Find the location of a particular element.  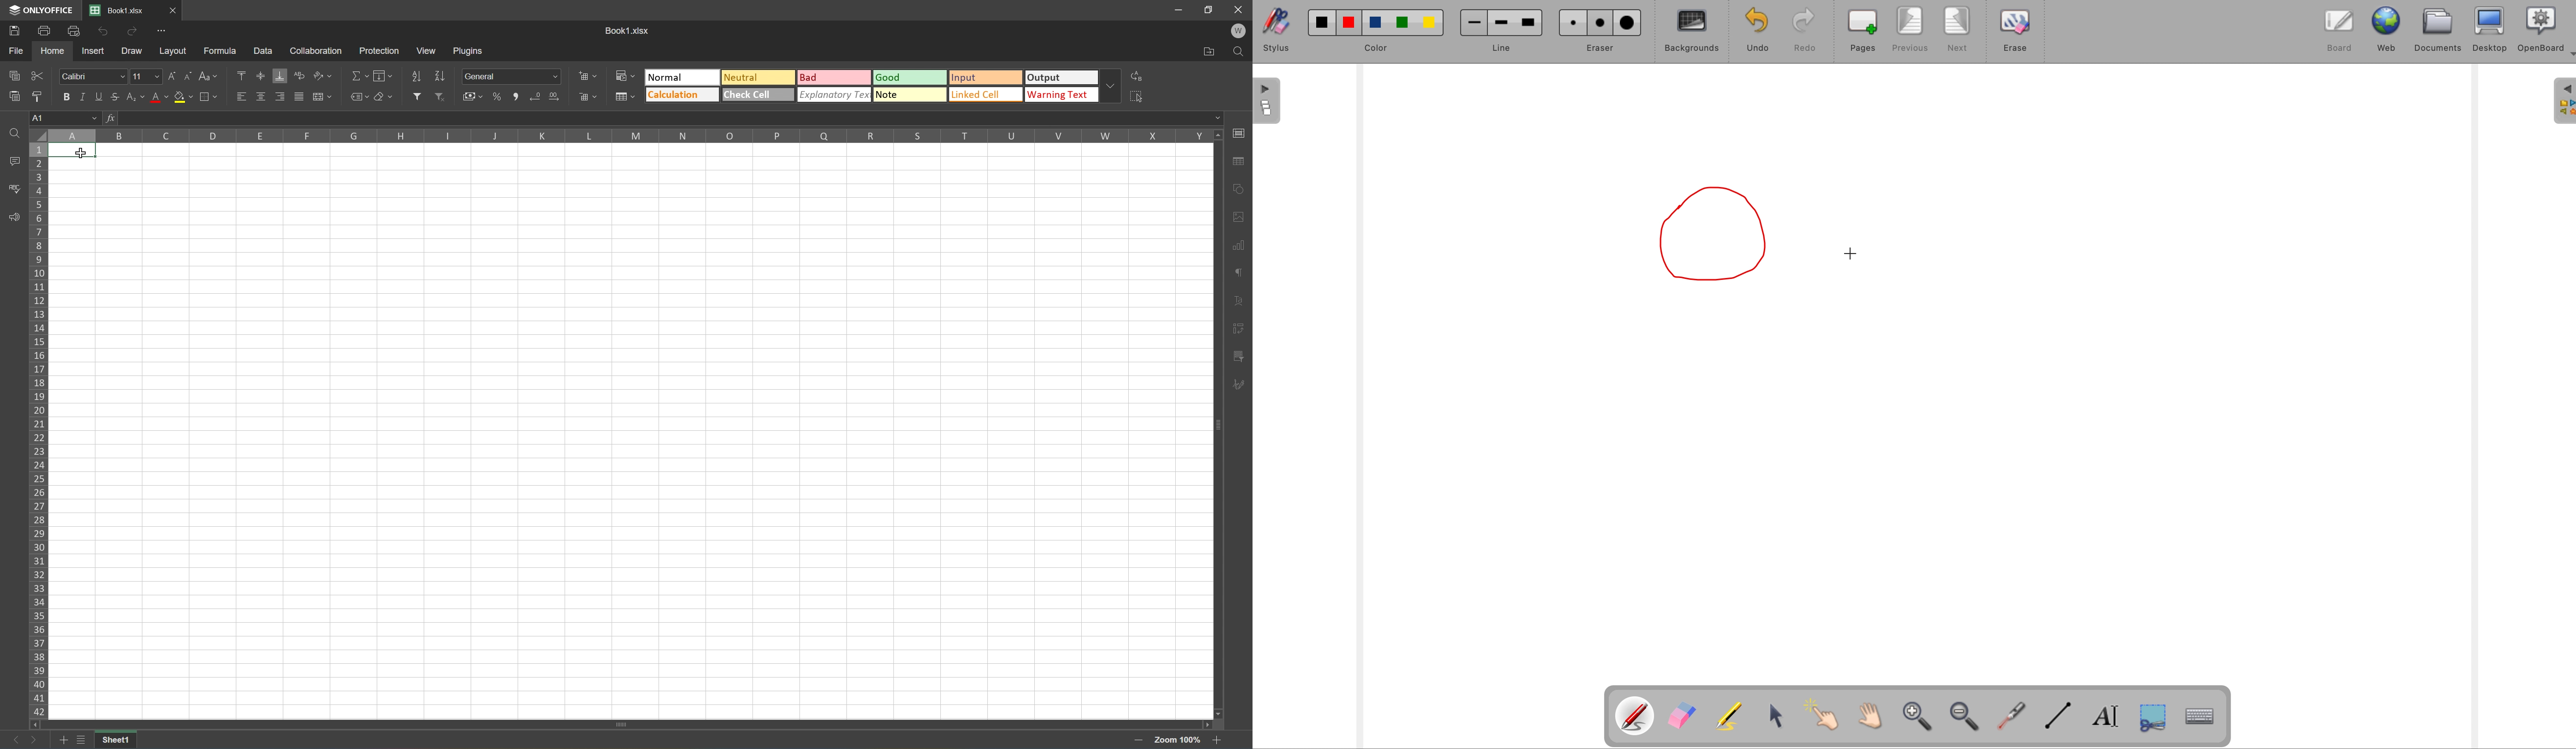

undo is located at coordinates (1758, 30).